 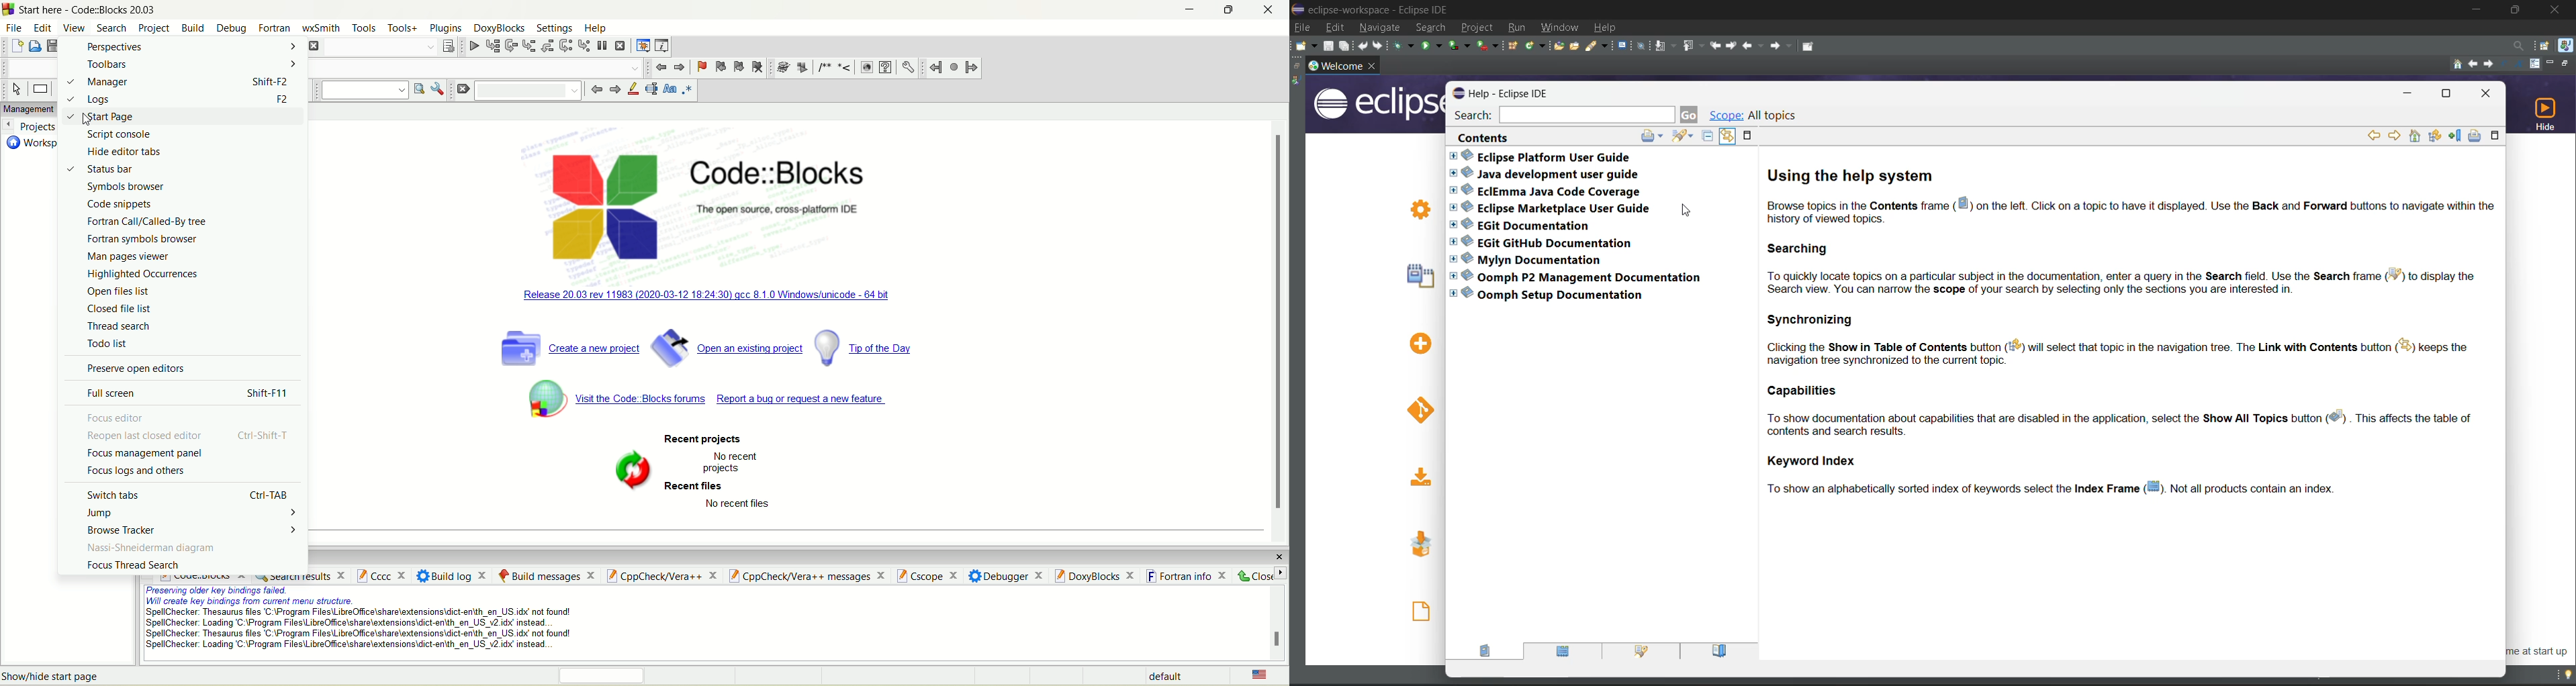 What do you see at coordinates (679, 67) in the screenshot?
I see `jump forward` at bounding box center [679, 67].